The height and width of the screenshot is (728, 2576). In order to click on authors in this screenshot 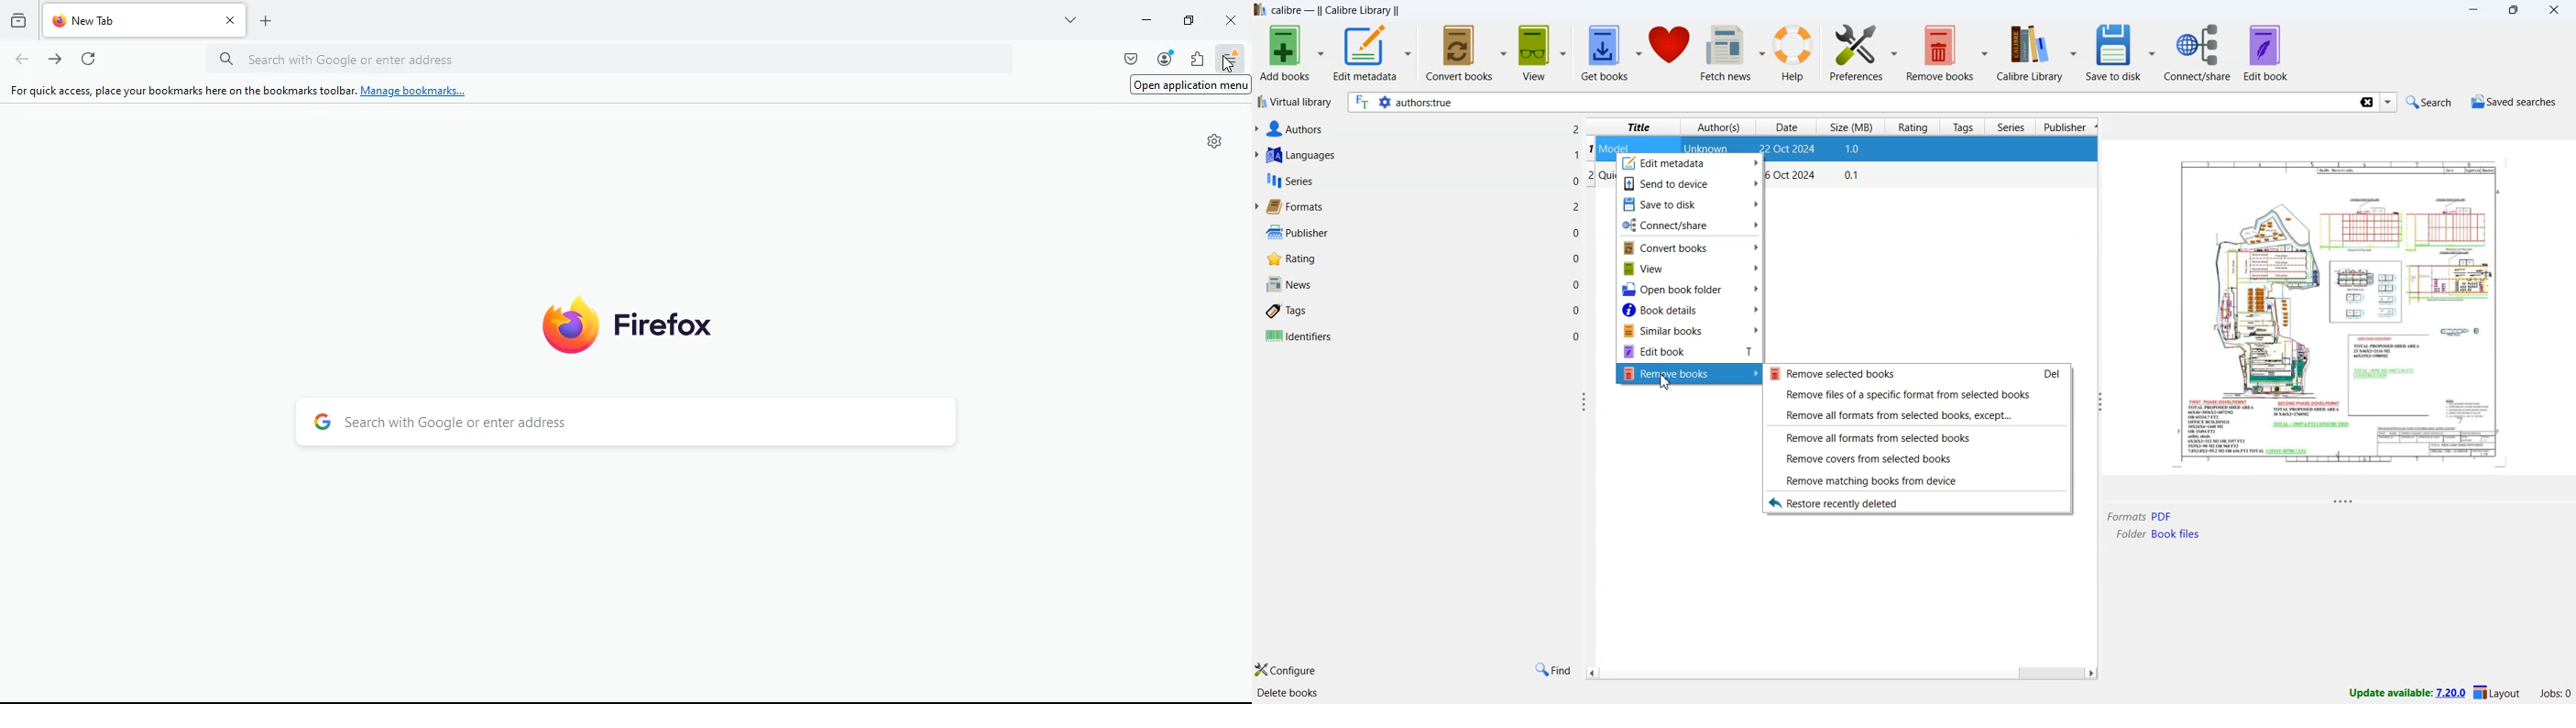, I will do `click(1293, 129)`.